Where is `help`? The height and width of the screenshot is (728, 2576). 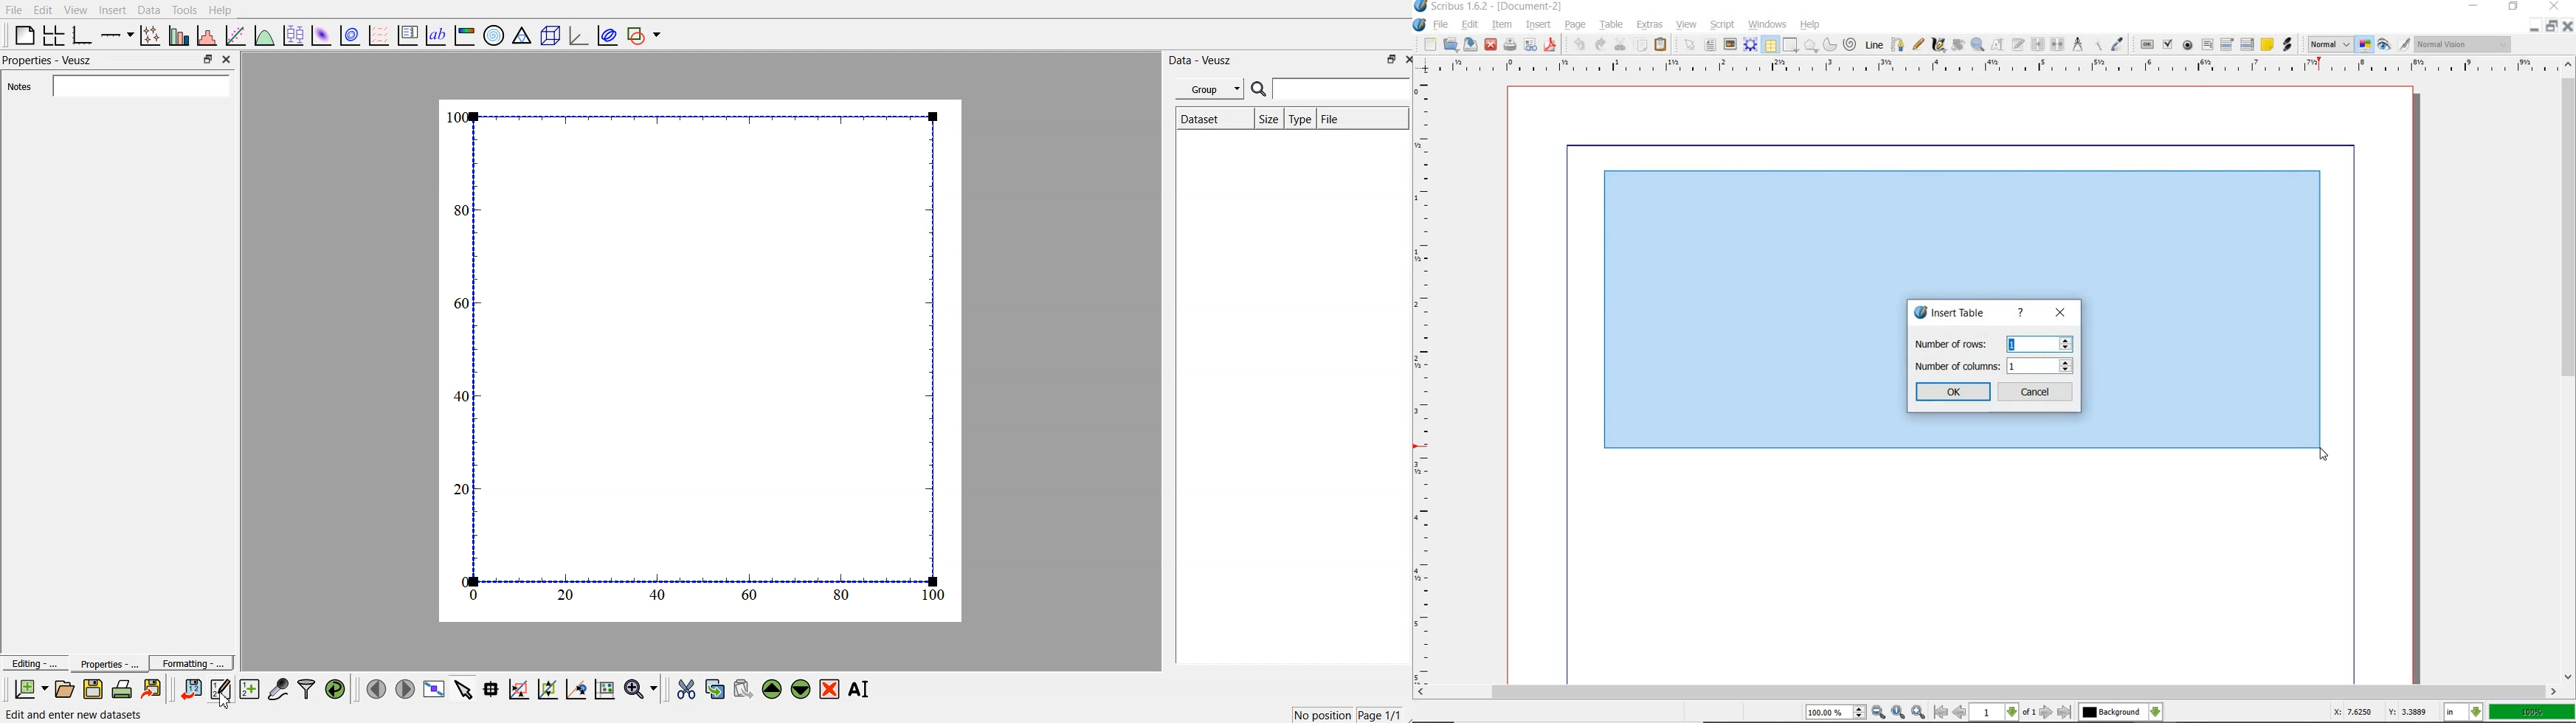 help is located at coordinates (1812, 26).